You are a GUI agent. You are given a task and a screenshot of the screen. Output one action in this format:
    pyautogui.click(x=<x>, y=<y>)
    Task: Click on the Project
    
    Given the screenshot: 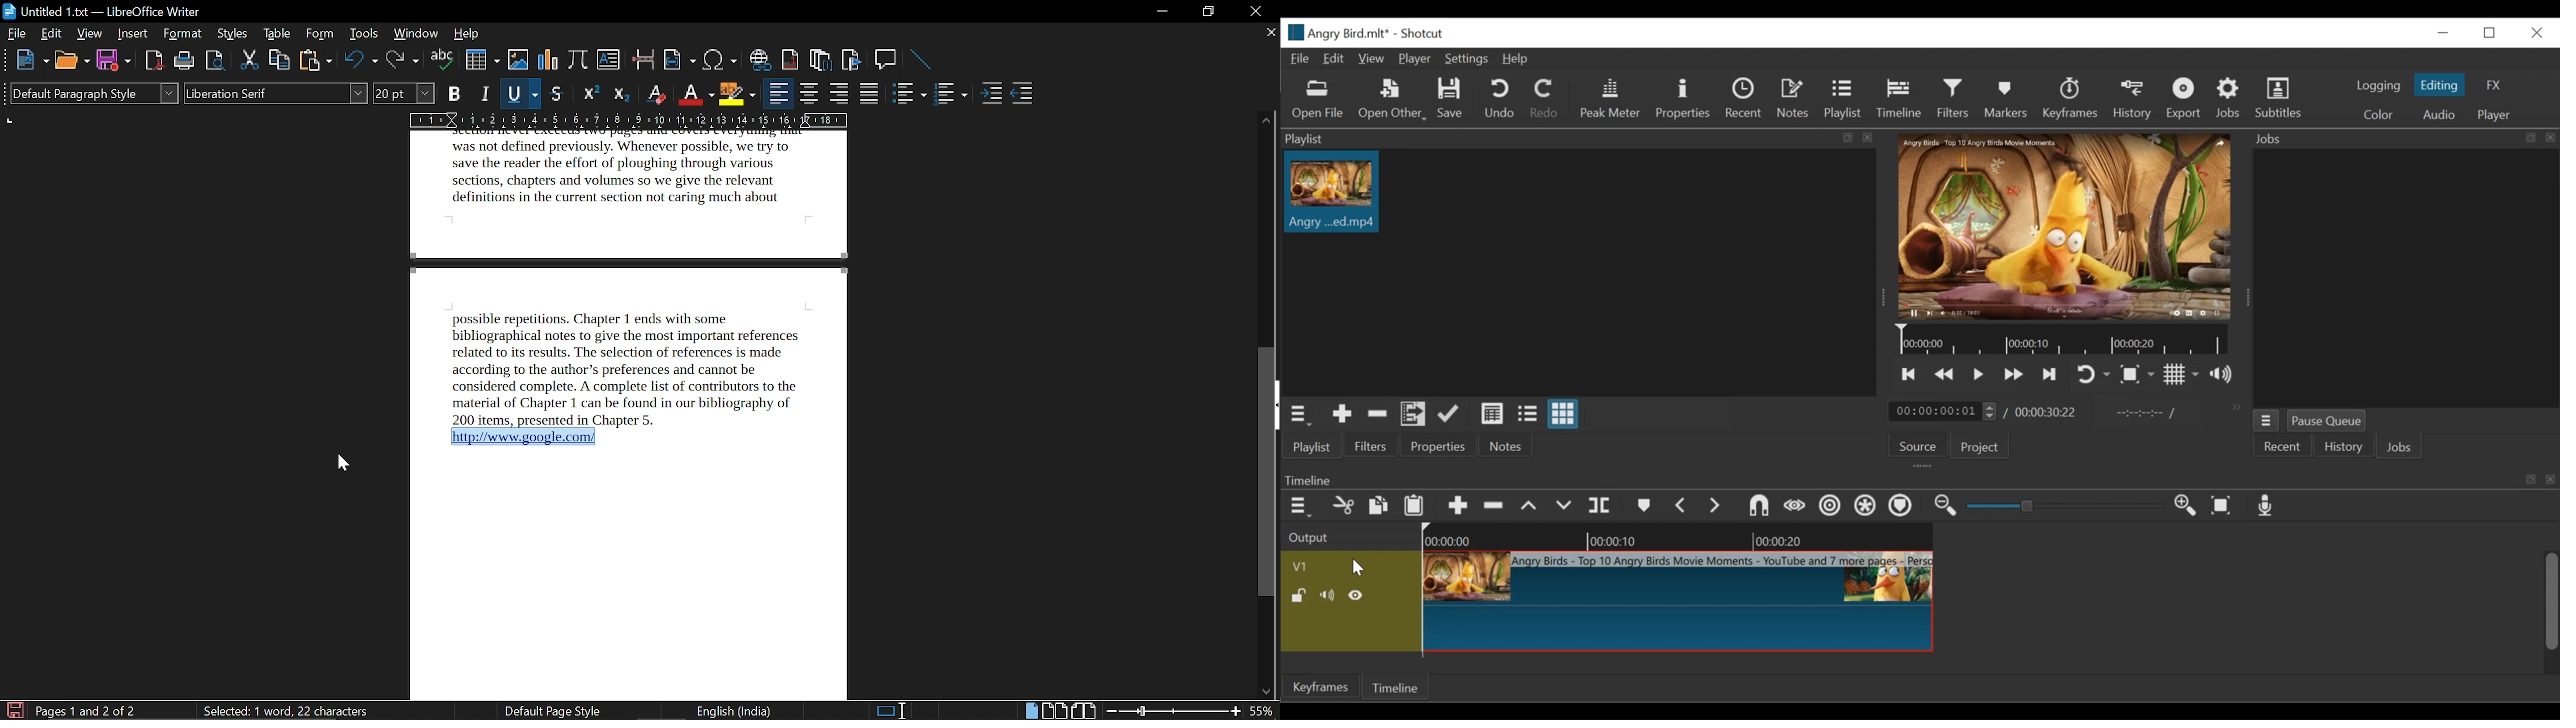 What is the action you would take?
    pyautogui.click(x=1981, y=447)
    